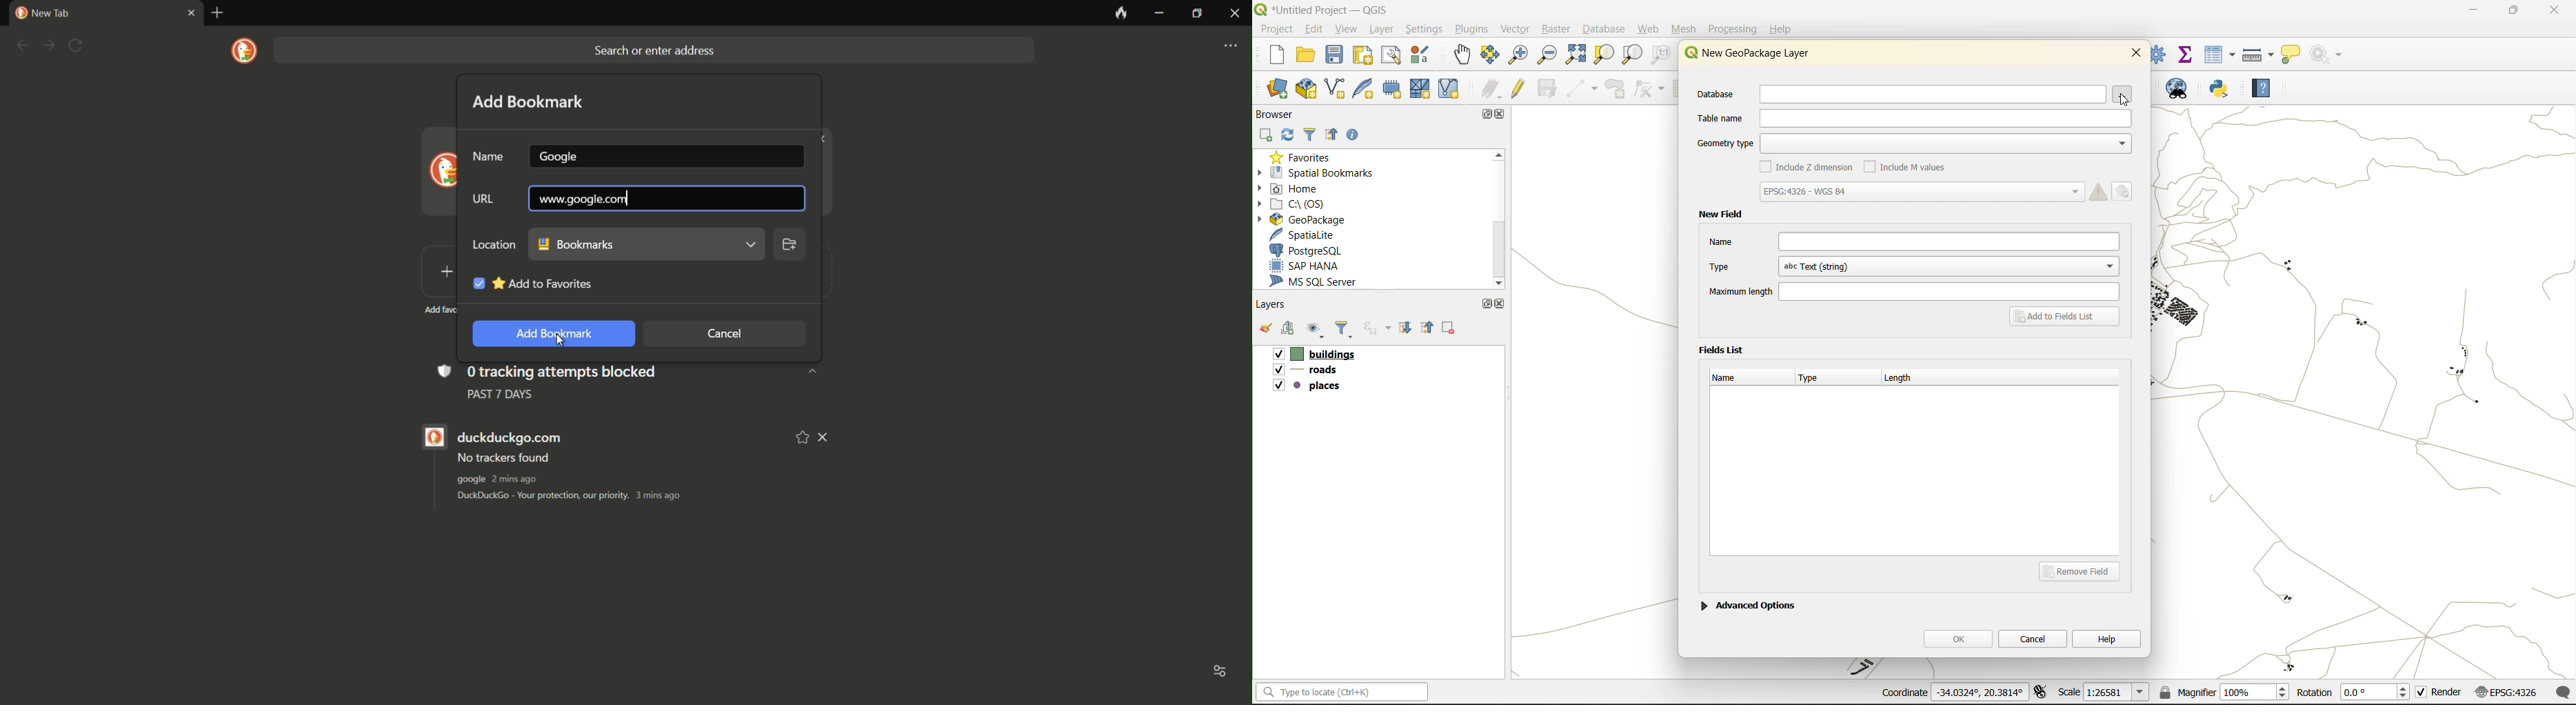  Describe the element at coordinates (1649, 29) in the screenshot. I see `web` at that location.